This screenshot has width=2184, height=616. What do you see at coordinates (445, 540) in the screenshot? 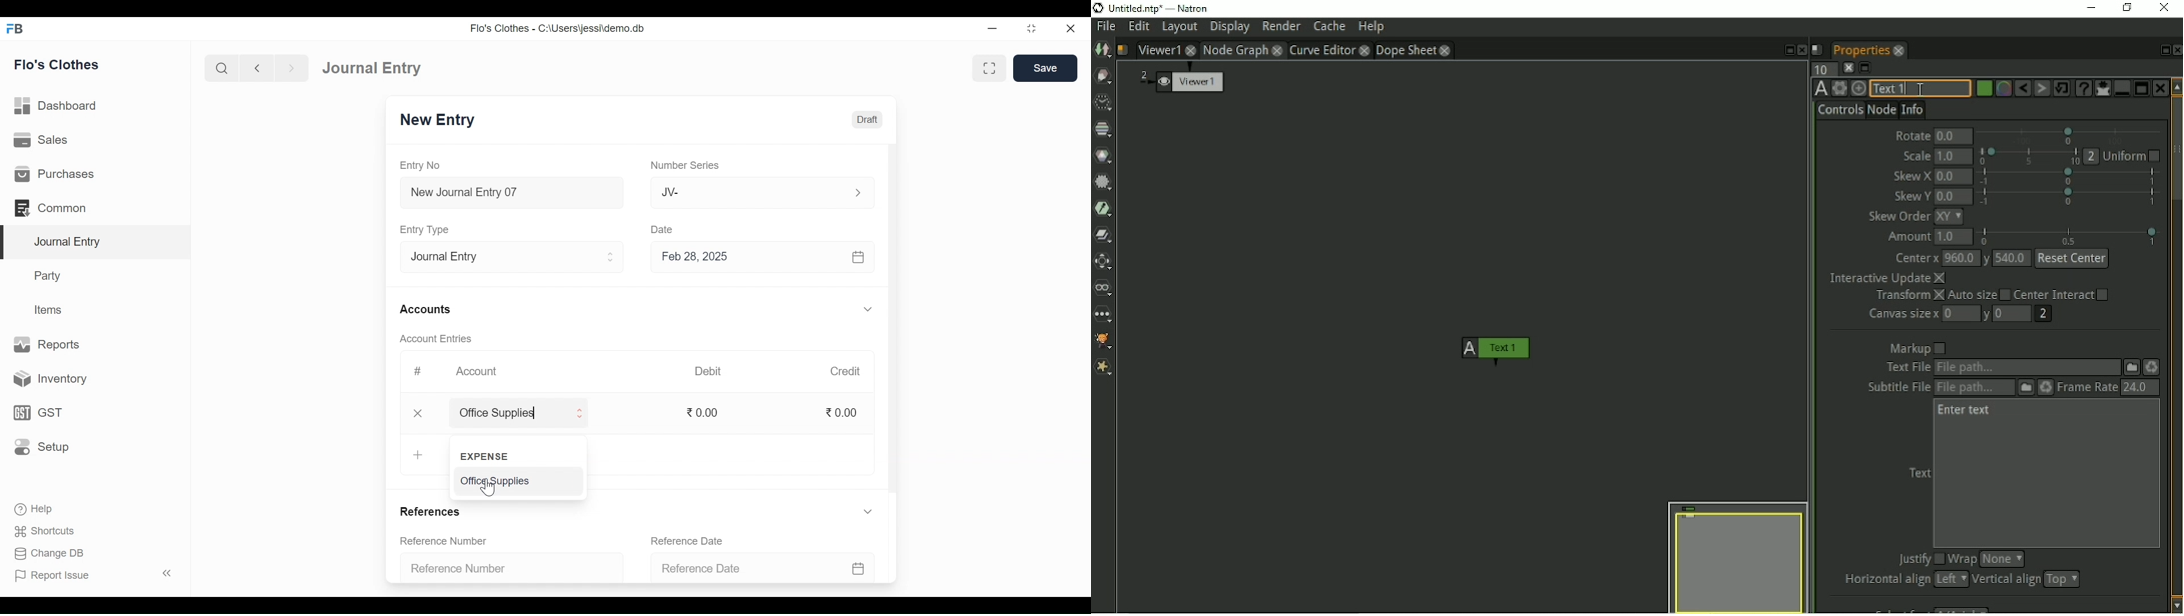
I see `Reference Number` at bounding box center [445, 540].